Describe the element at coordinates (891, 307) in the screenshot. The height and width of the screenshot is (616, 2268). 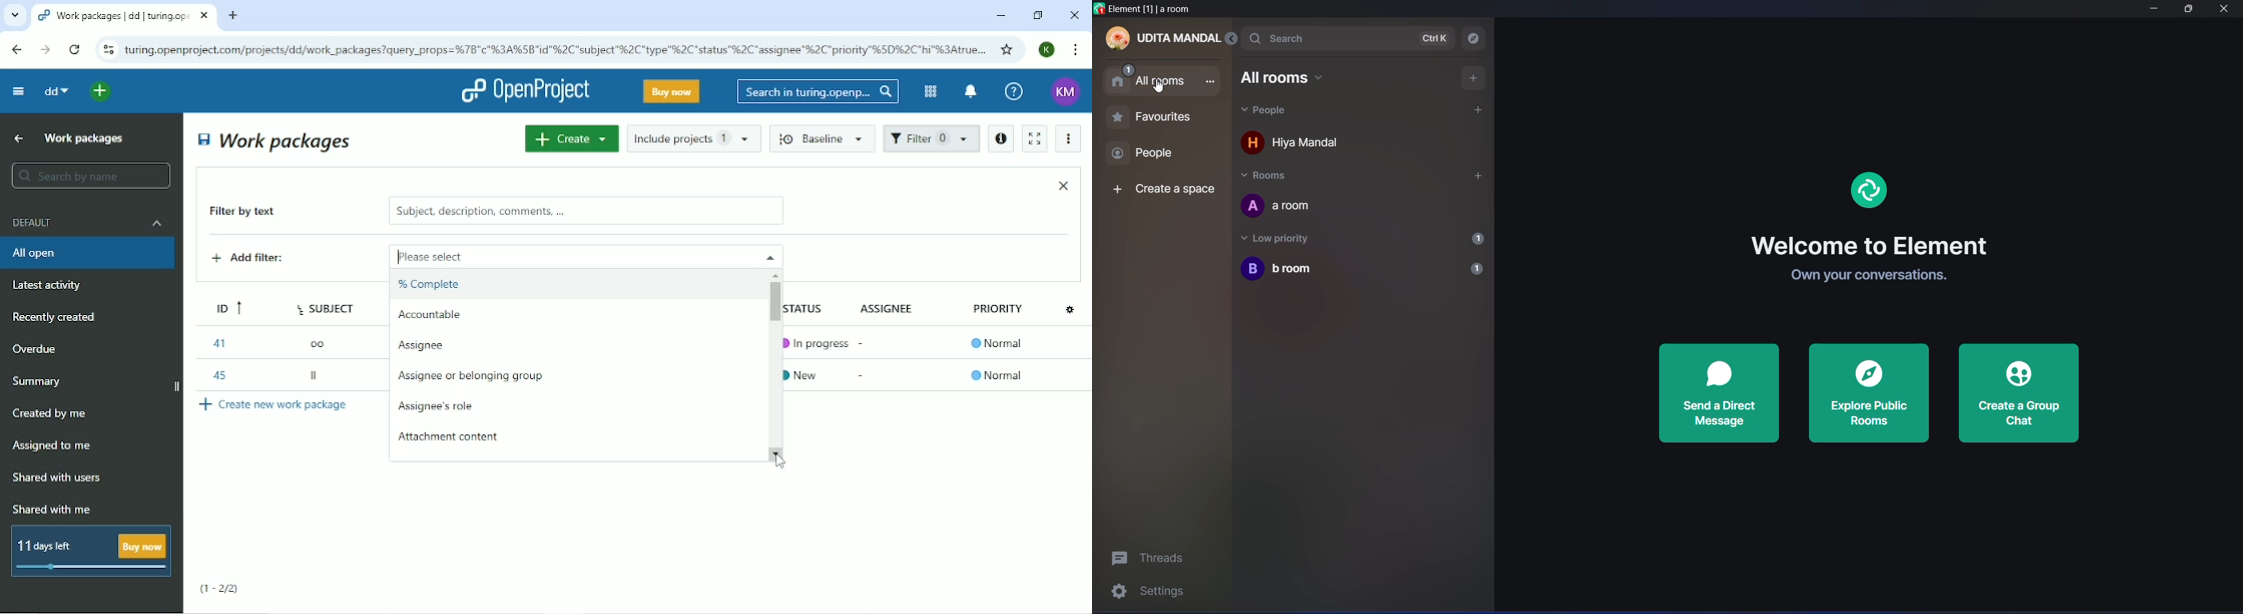
I see `Assignee` at that location.